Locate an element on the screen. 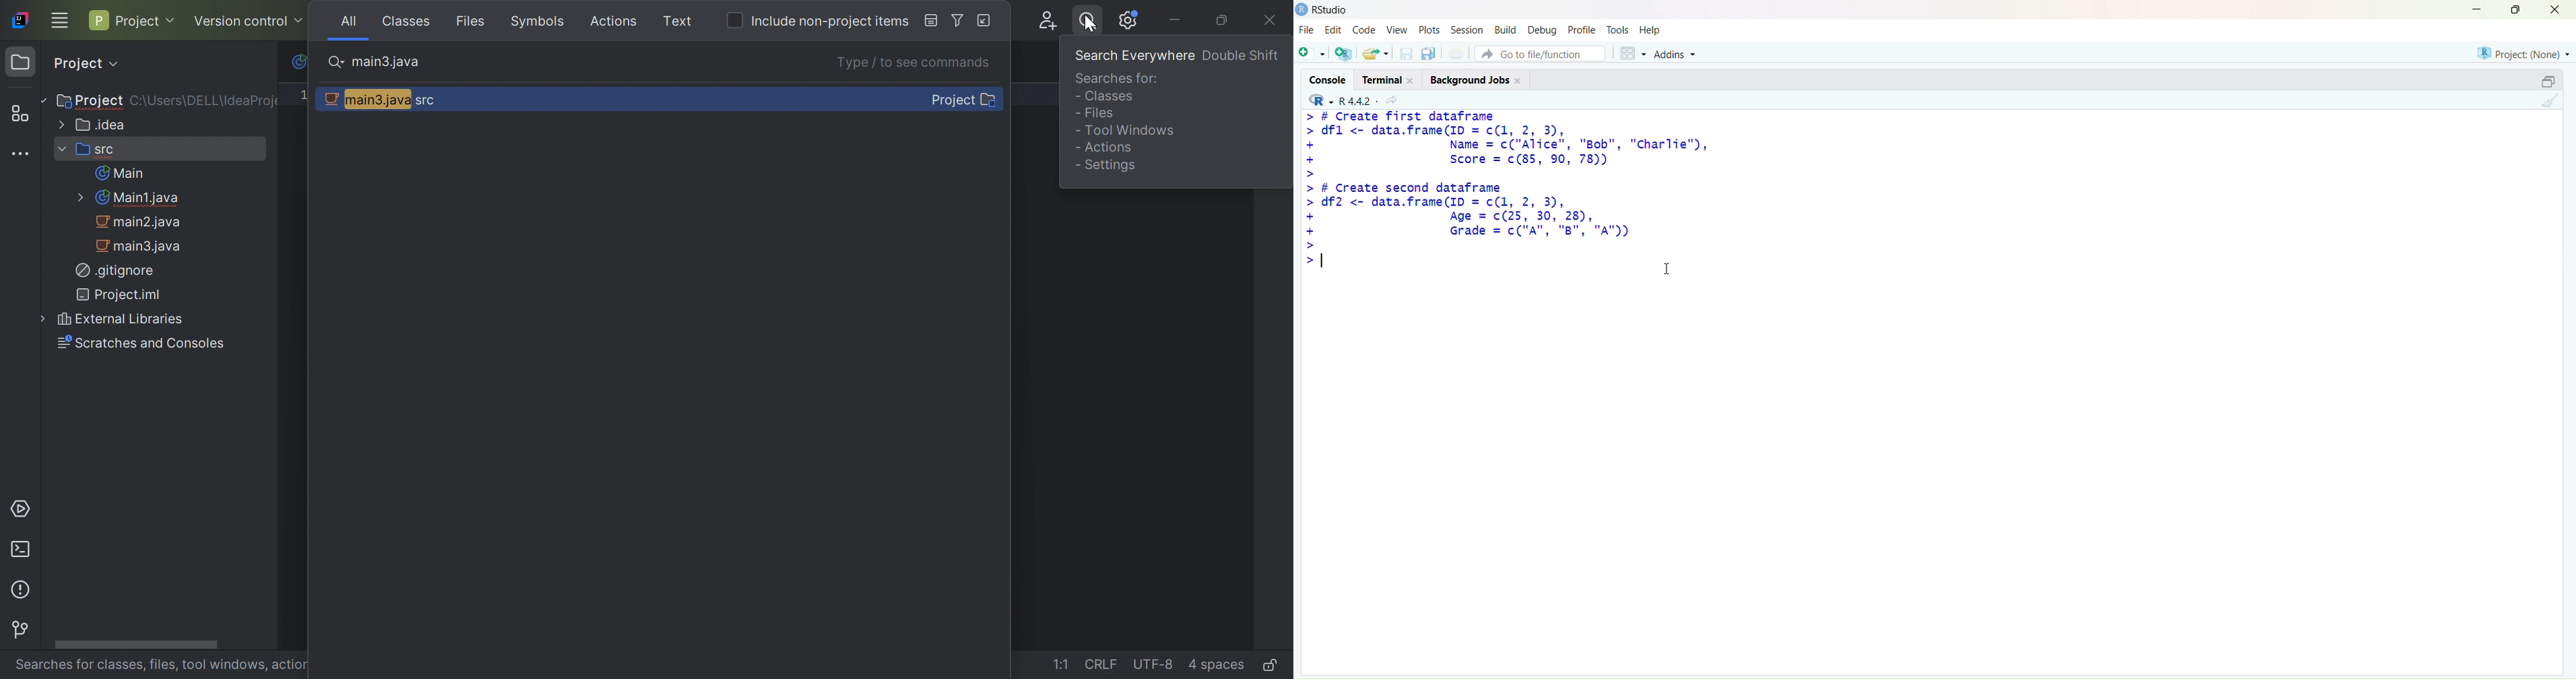 This screenshot has height=700, width=2576. main2.java is located at coordinates (141, 222).